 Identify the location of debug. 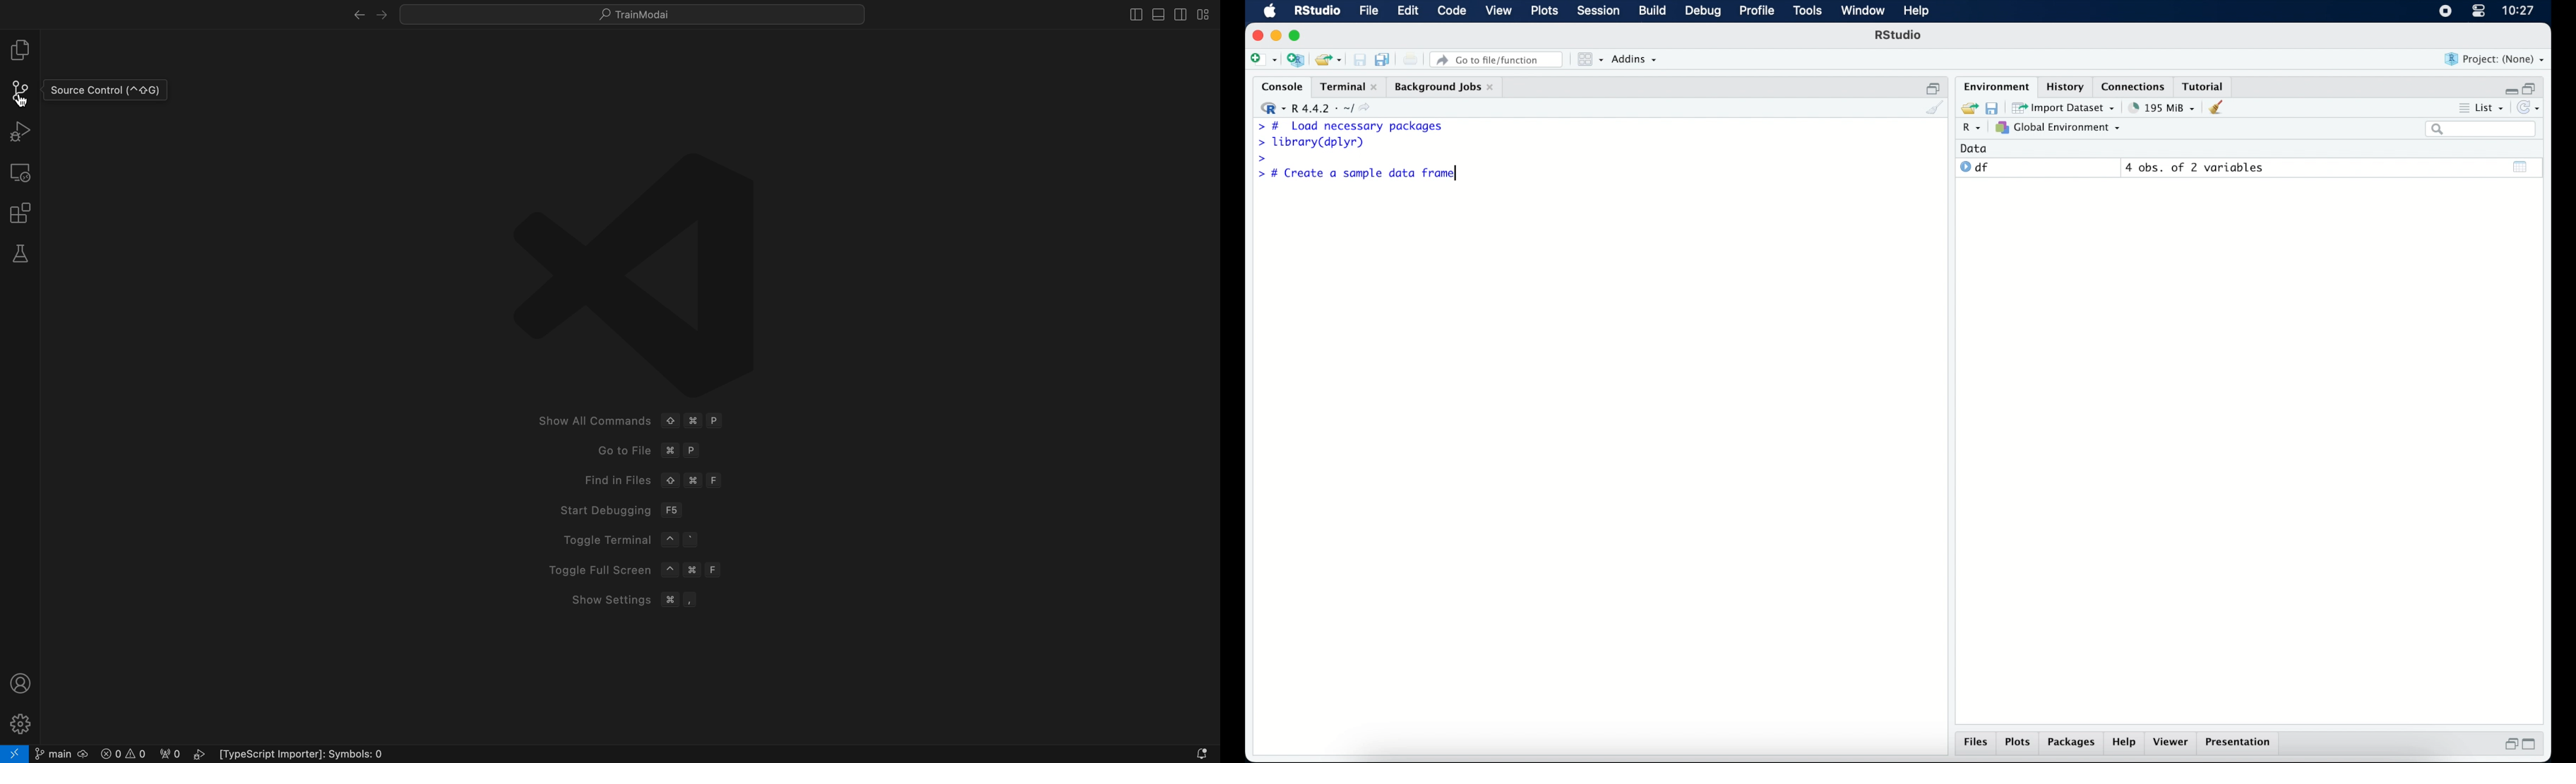
(24, 131).